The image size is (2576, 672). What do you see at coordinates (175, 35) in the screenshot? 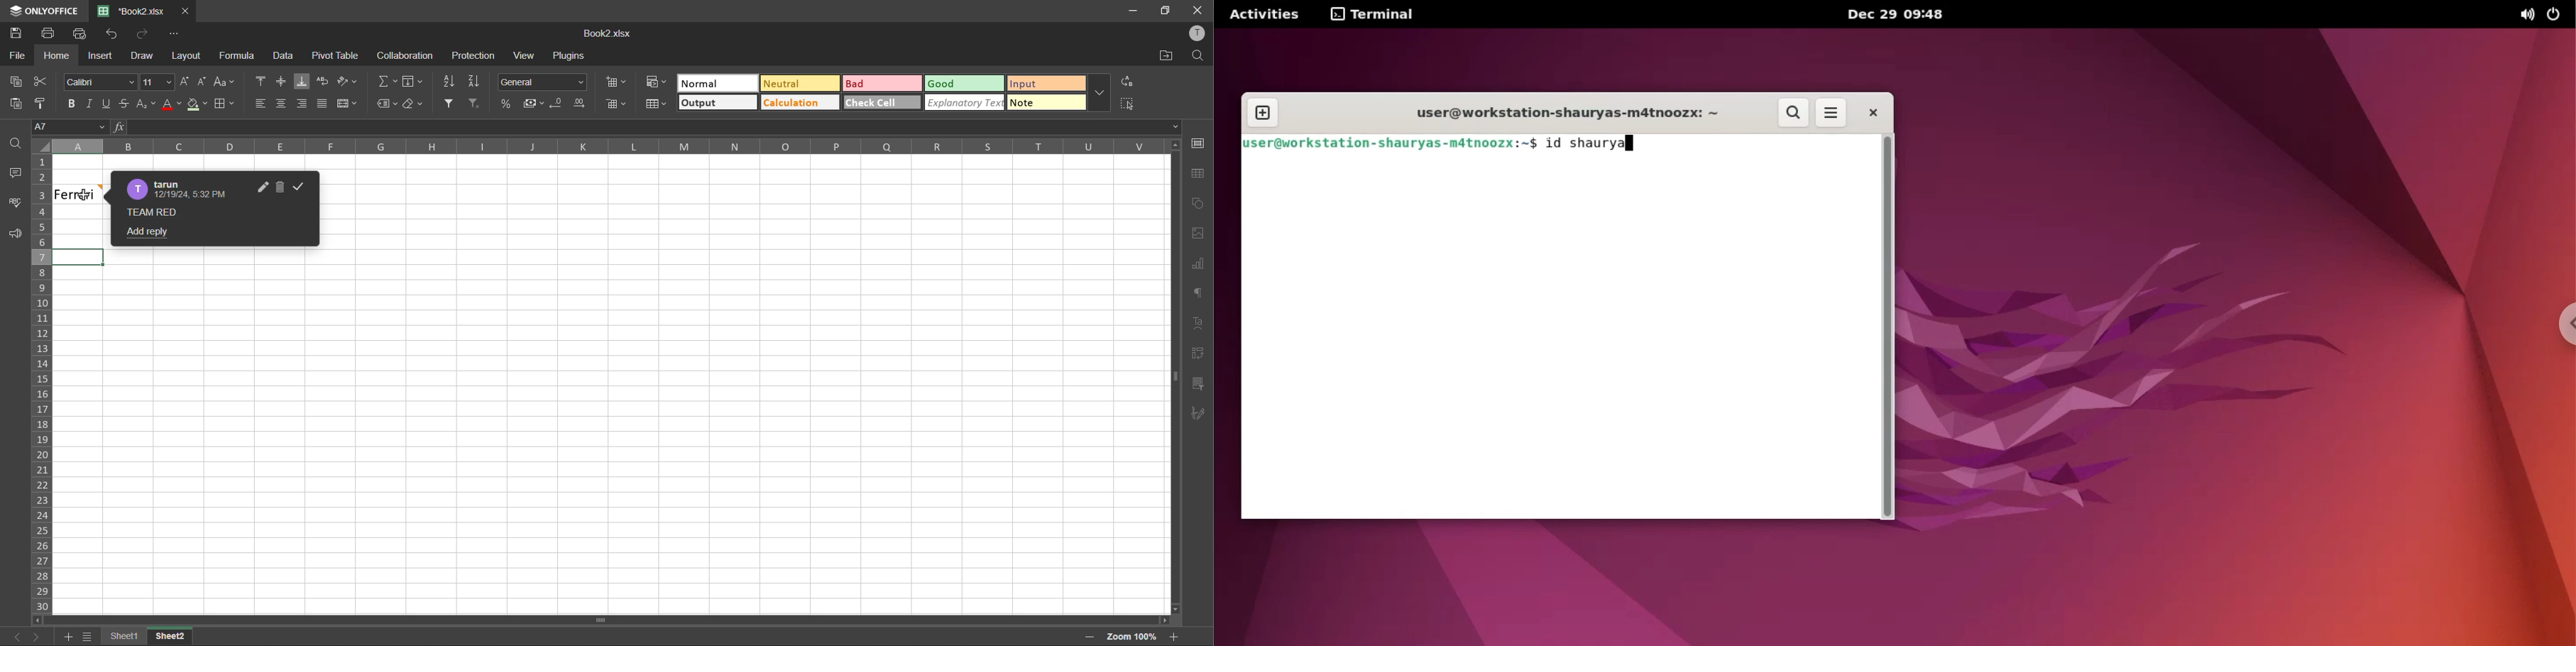
I see `customize quick access toolbar` at bounding box center [175, 35].